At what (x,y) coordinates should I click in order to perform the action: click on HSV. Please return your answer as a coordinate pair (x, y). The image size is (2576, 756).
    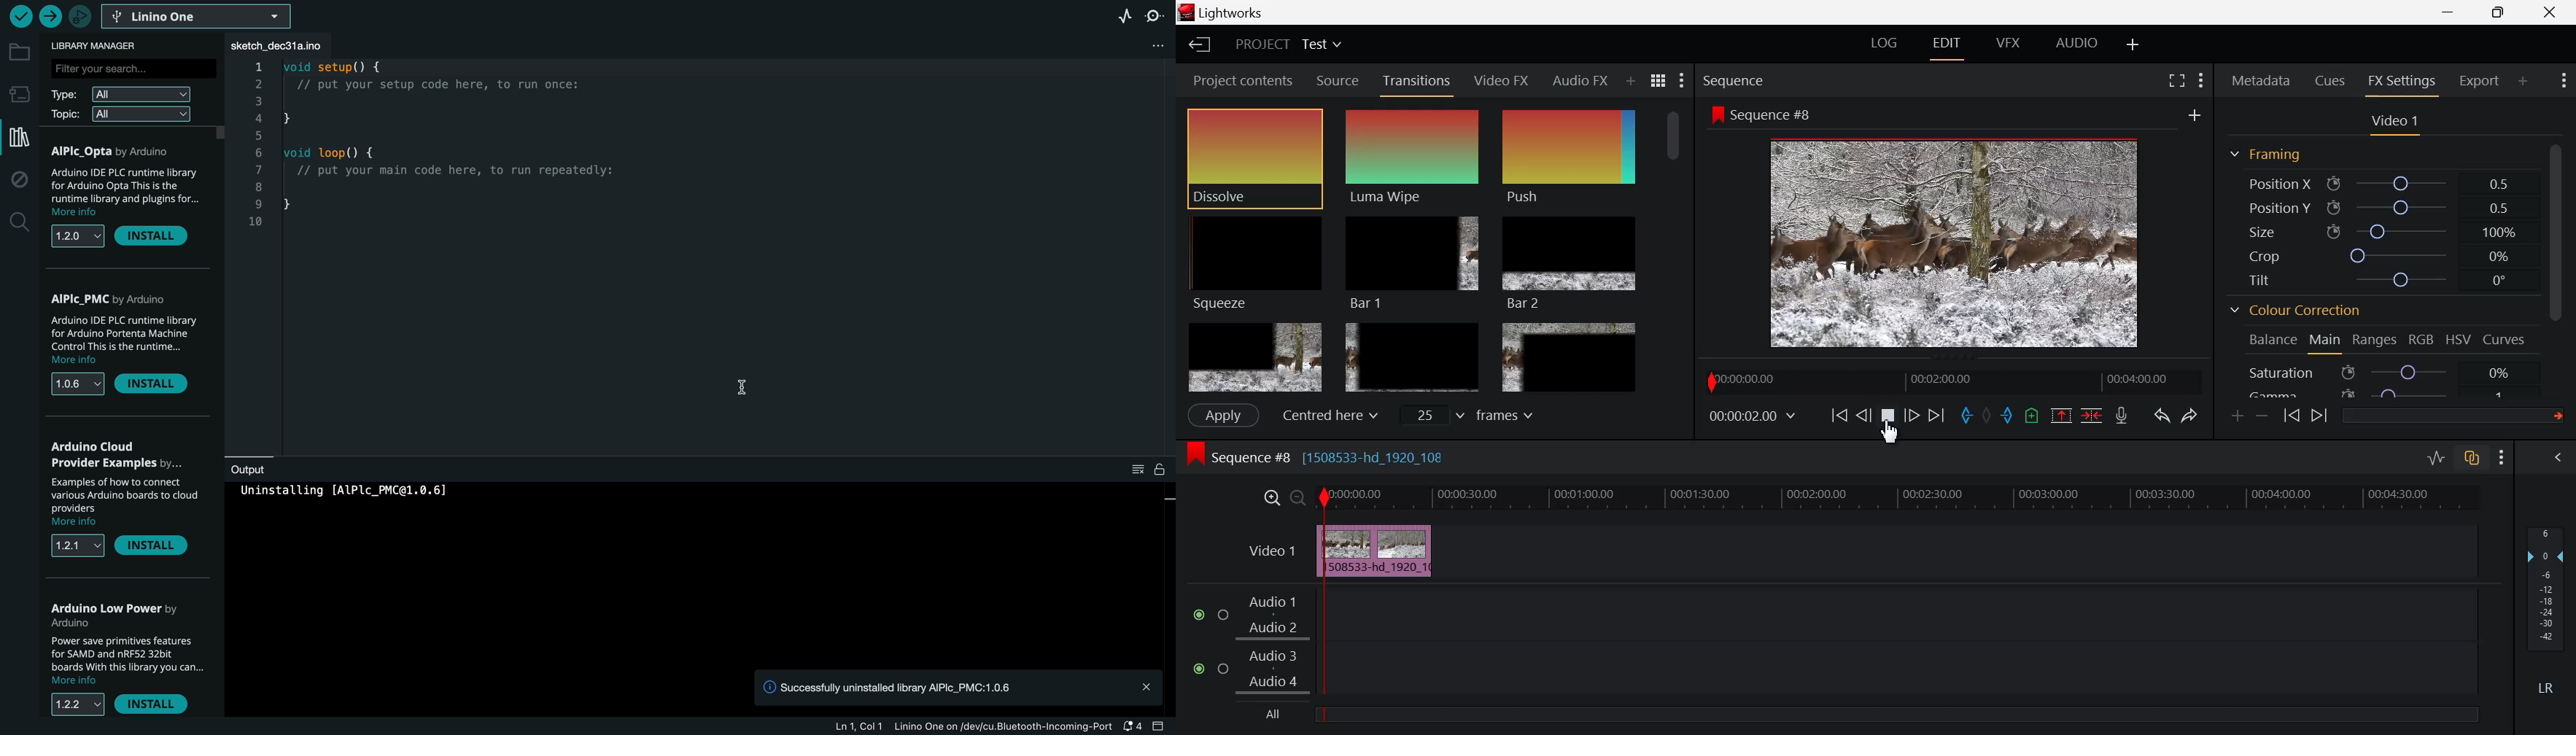
    Looking at the image, I should click on (2459, 341).